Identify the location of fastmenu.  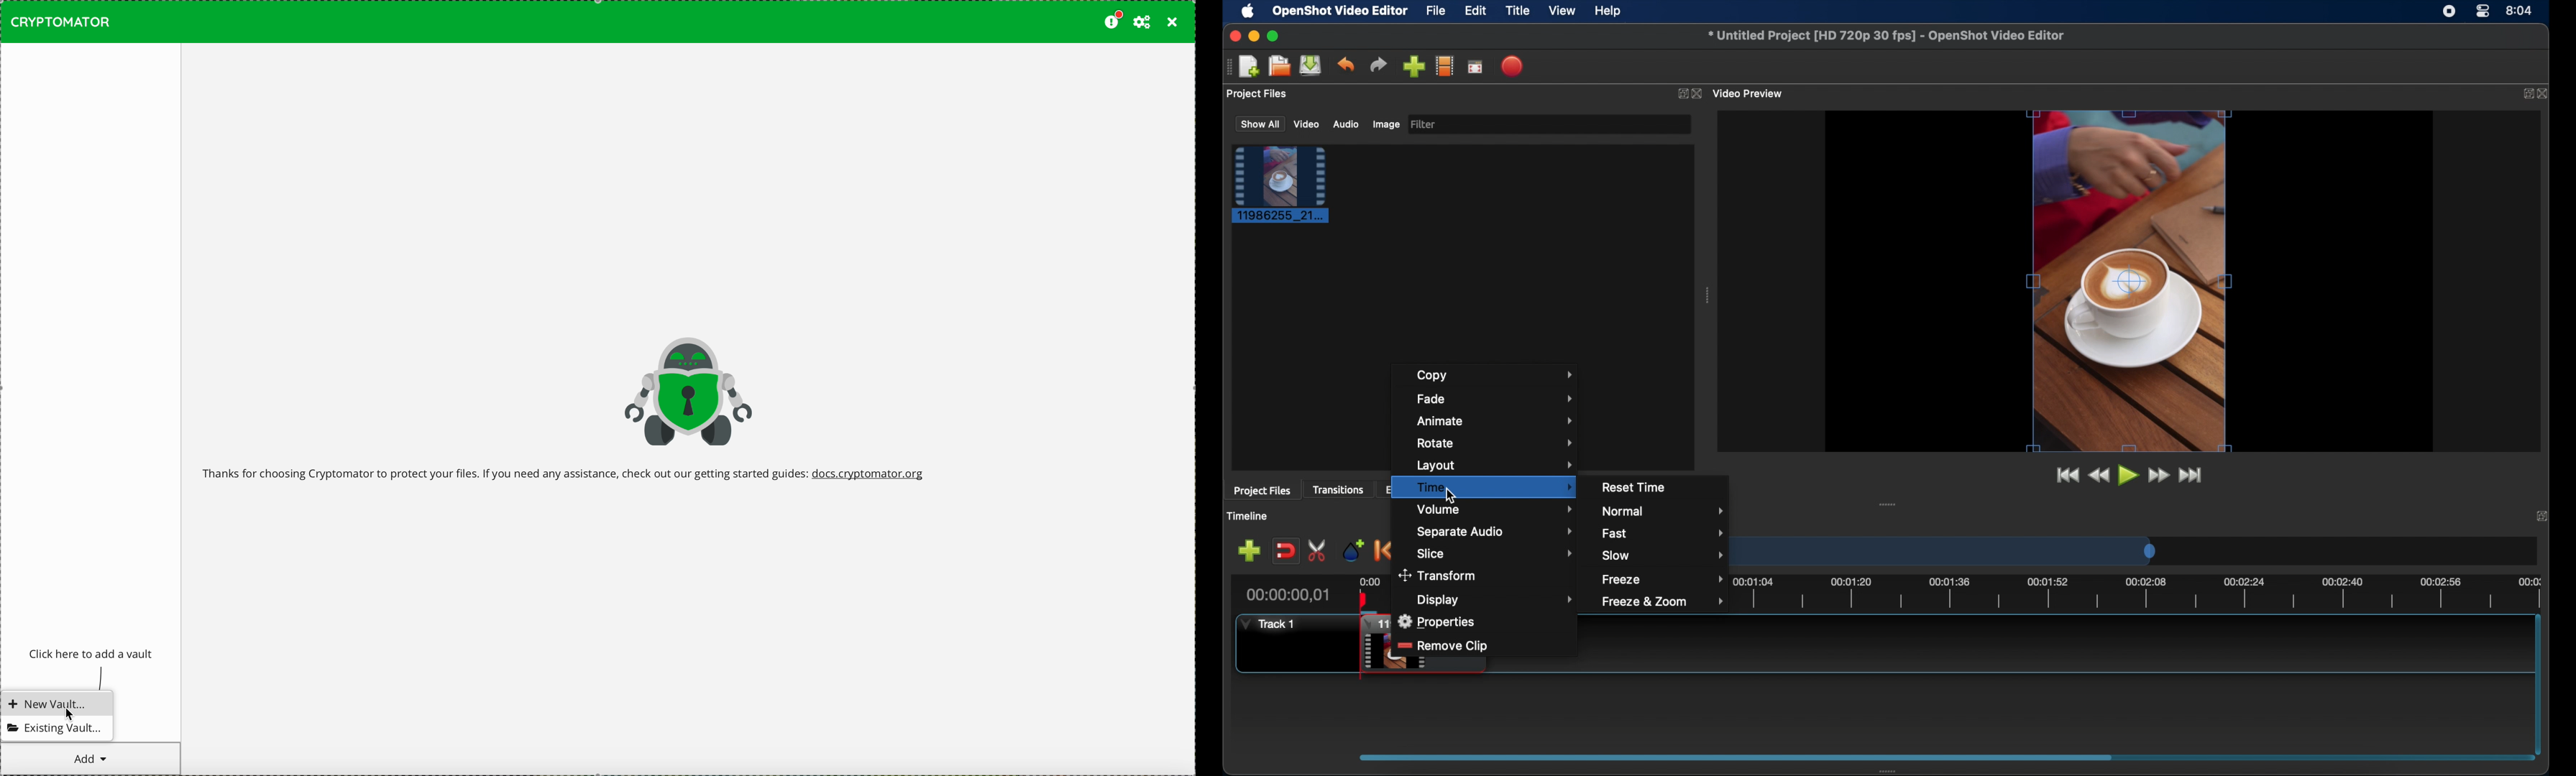
(1663, 533).